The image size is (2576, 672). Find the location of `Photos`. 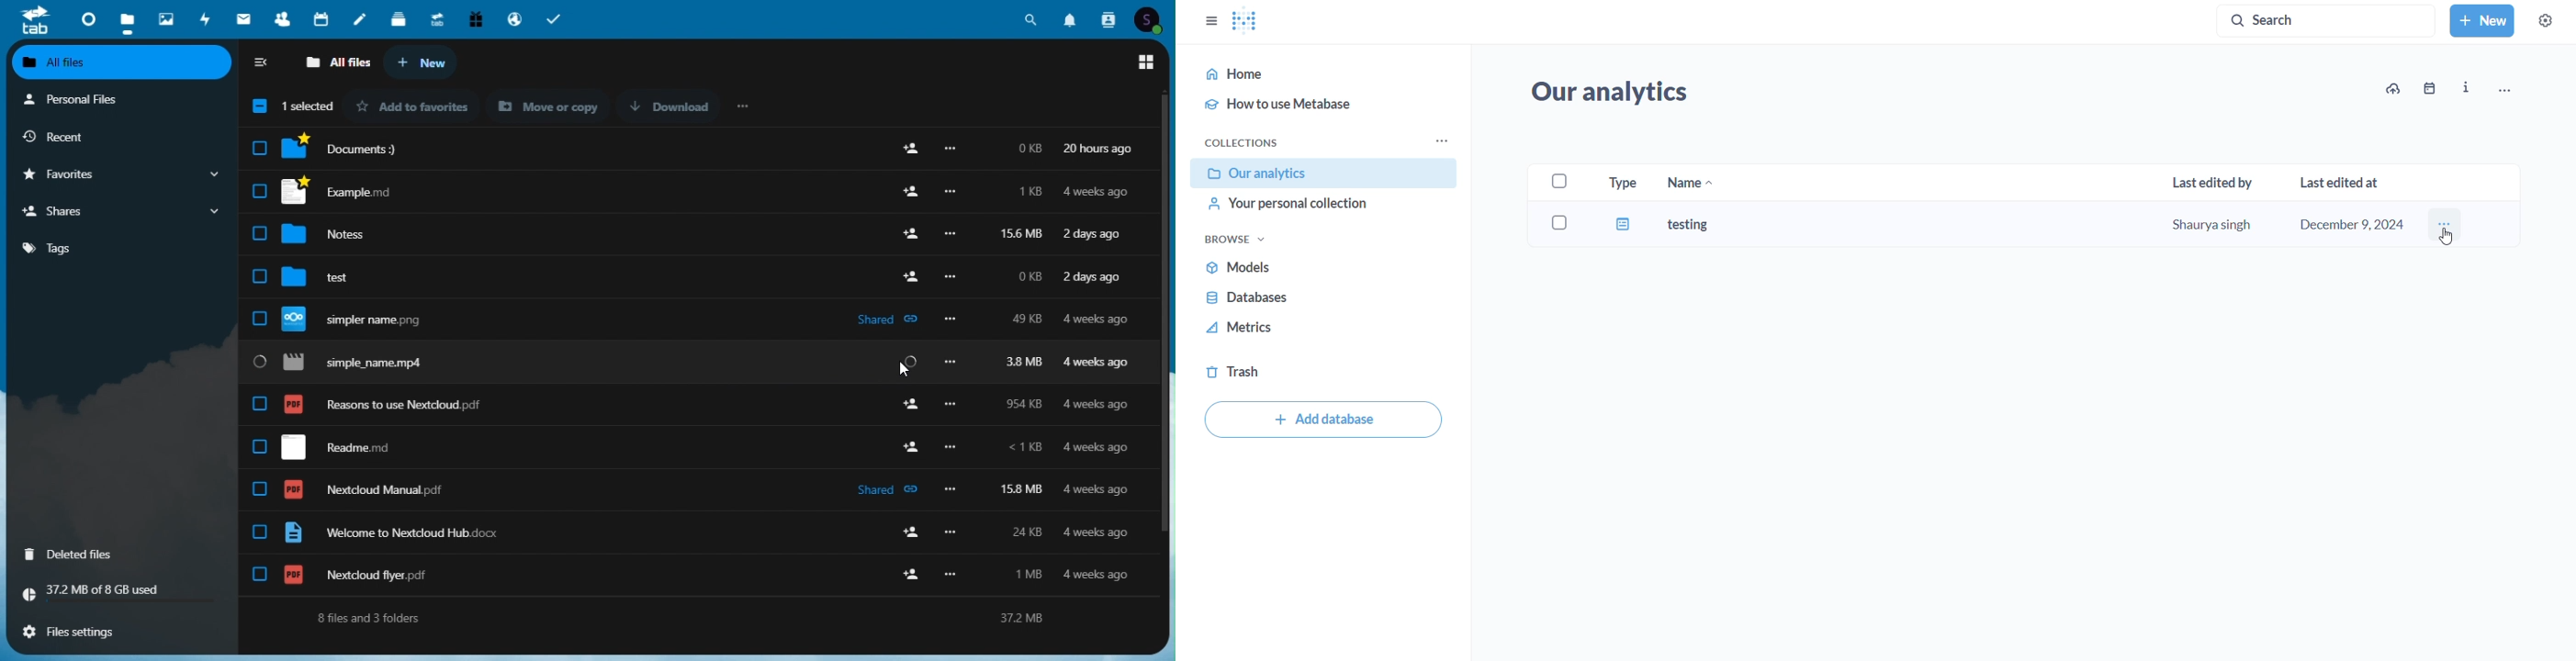

Photos is located at coordinates (167, 16).